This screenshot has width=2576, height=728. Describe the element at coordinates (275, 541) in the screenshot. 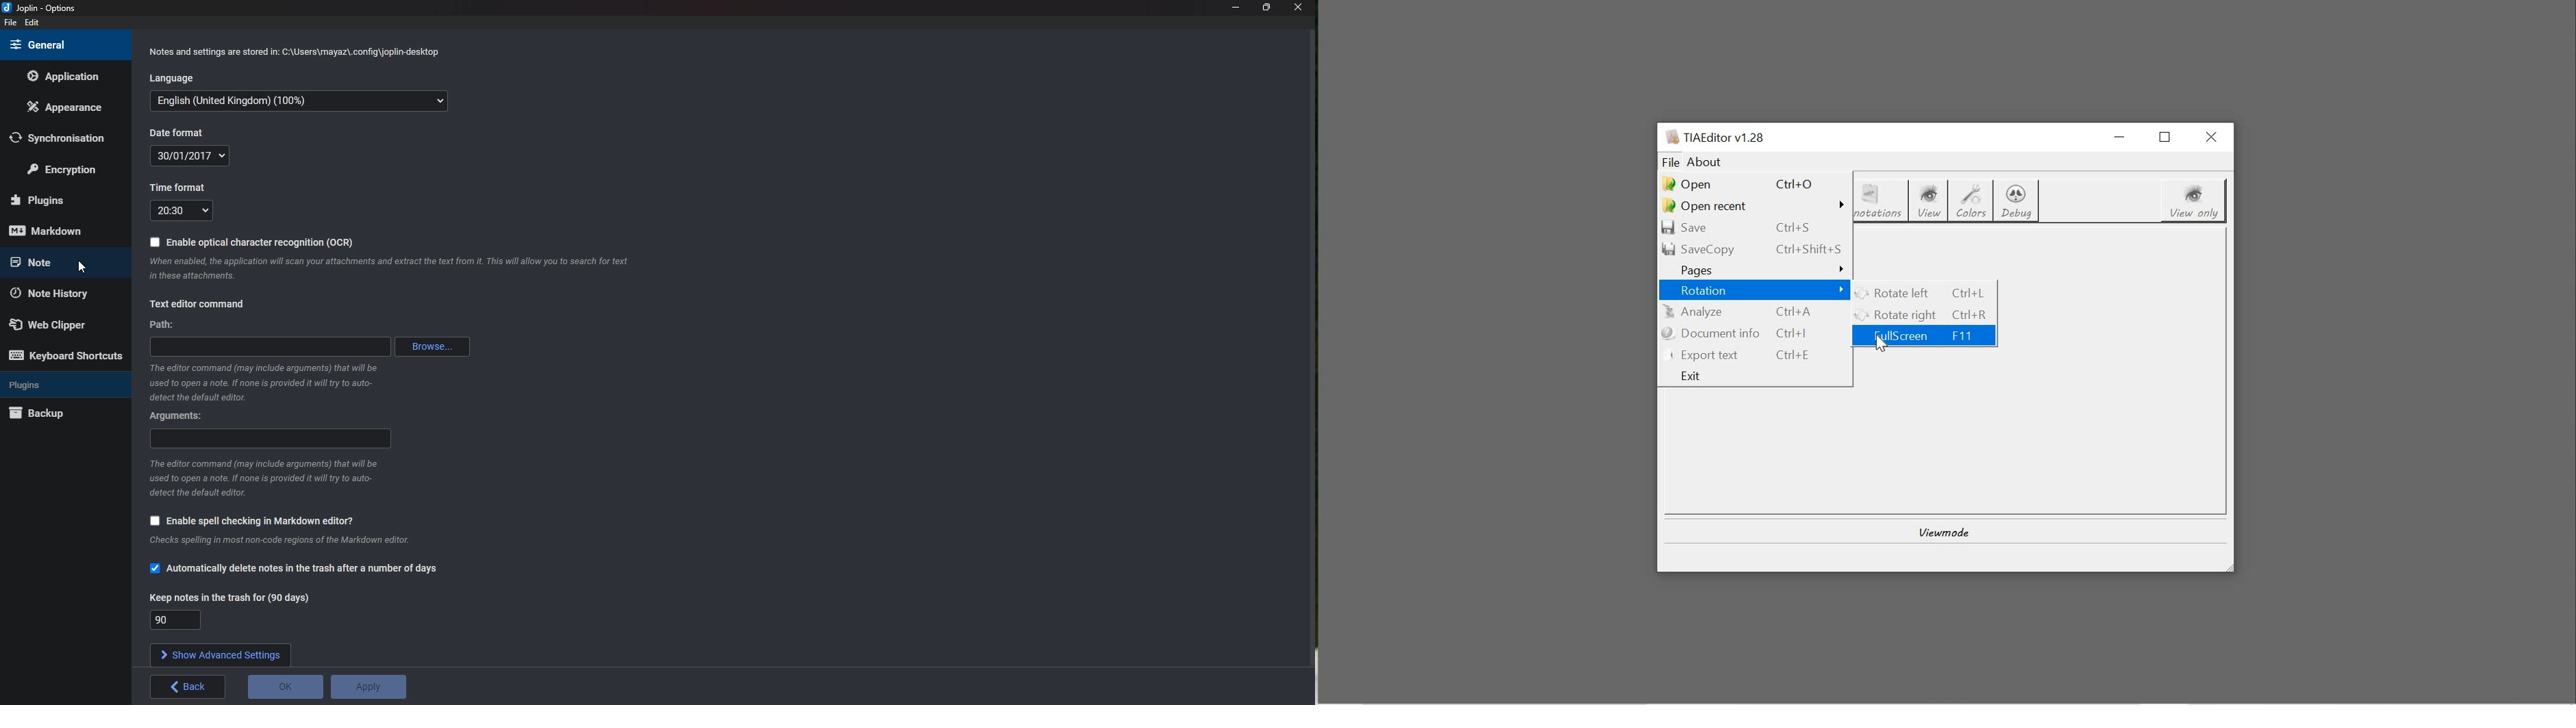

I see `info` at that location.